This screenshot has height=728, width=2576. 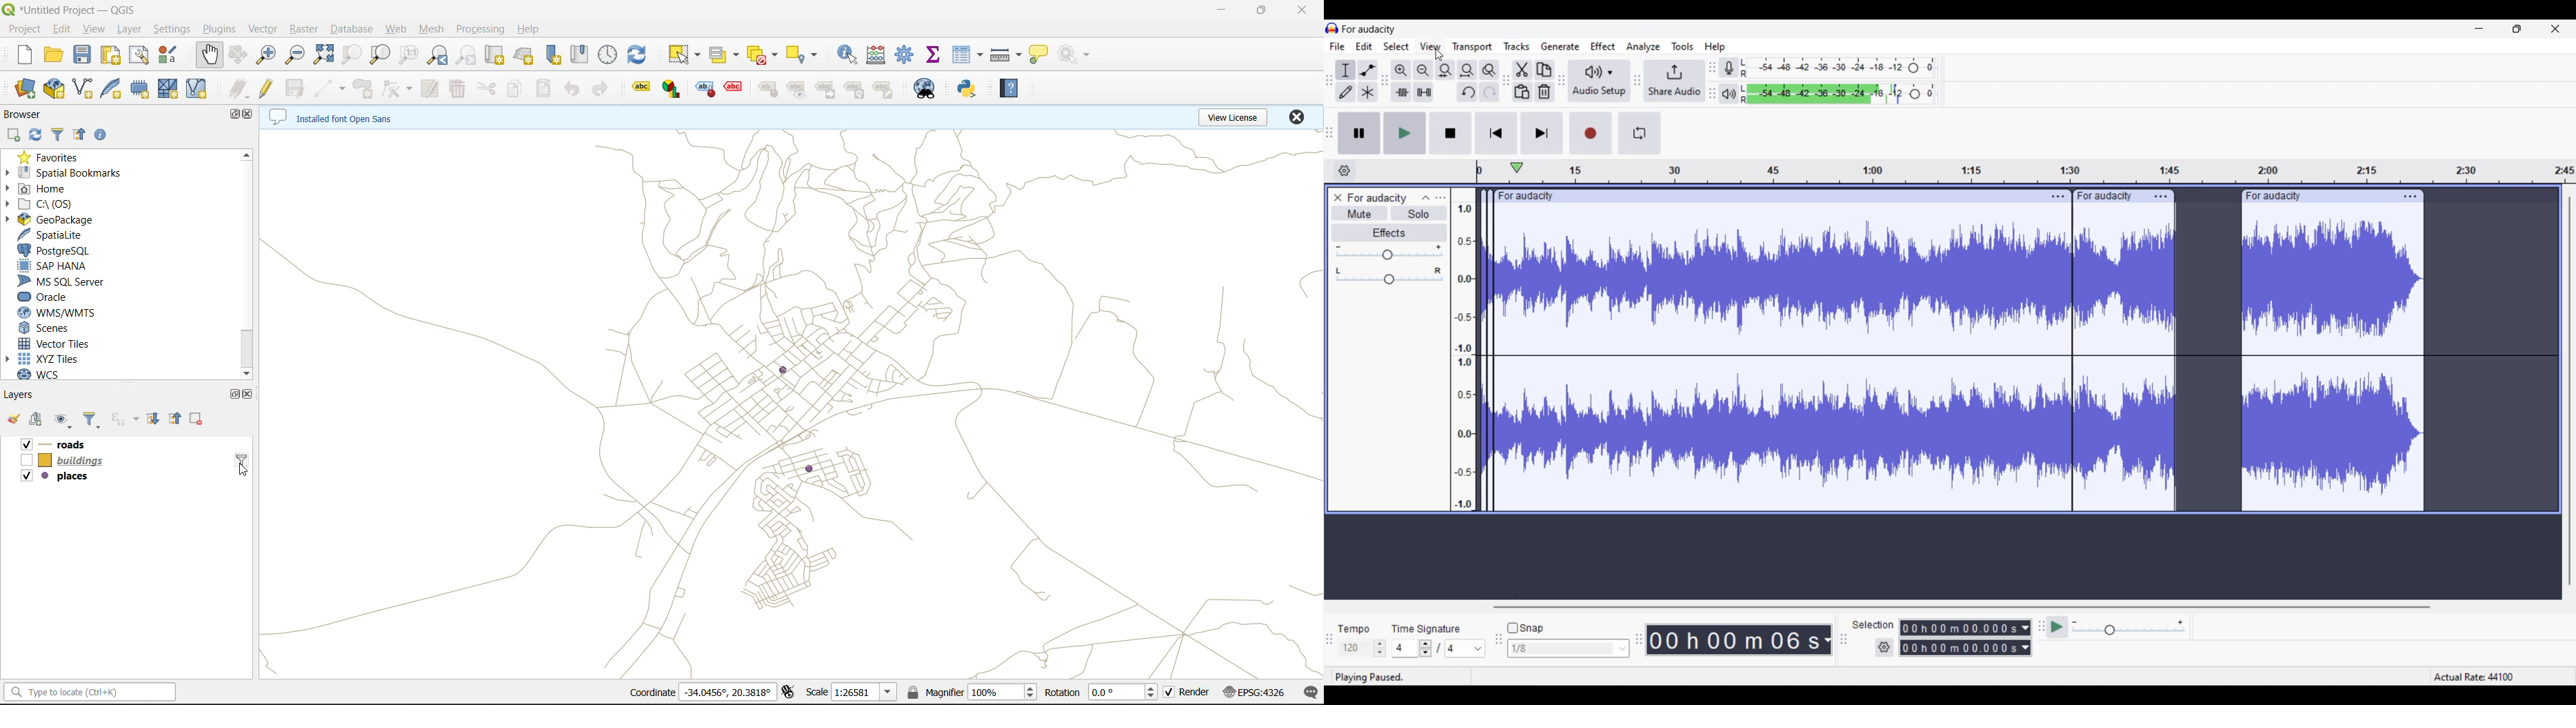 What do you see at coordinates (1338, 46) in the screenshot?
I see `File menu` at bounding box center [1338, 46].